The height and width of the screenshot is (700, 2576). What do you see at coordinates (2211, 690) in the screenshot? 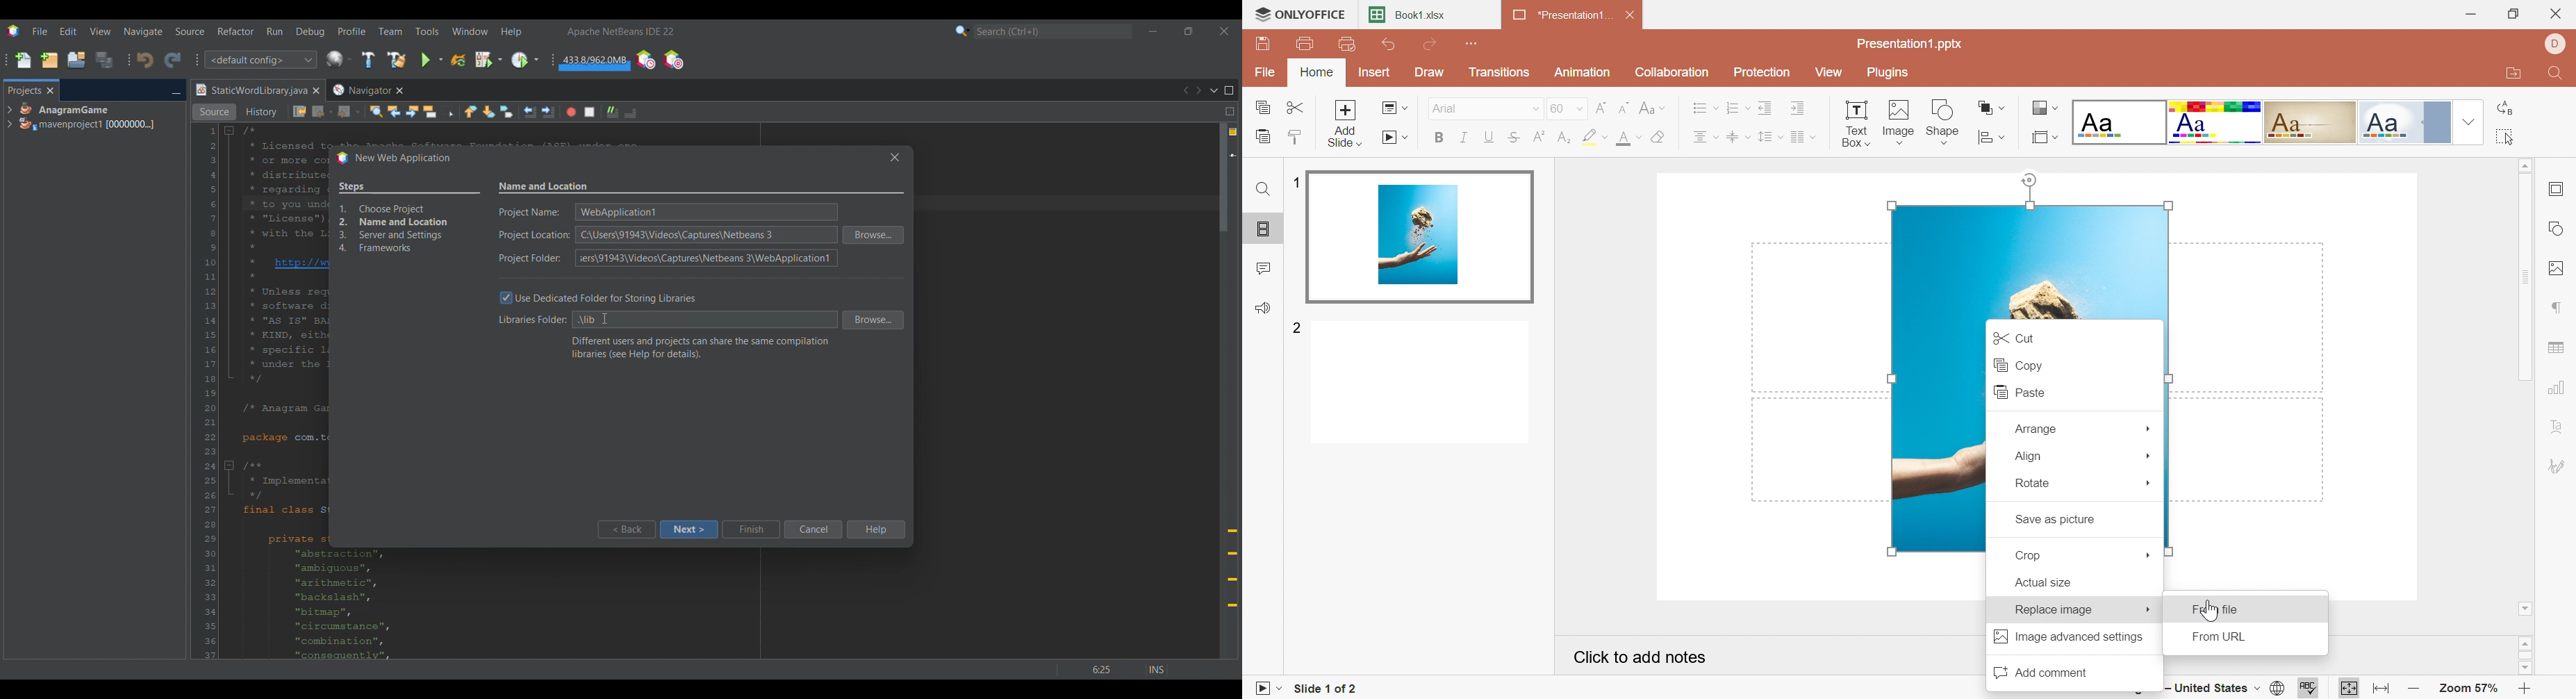
I see `English - United States` at bounding box center [2211, 690].